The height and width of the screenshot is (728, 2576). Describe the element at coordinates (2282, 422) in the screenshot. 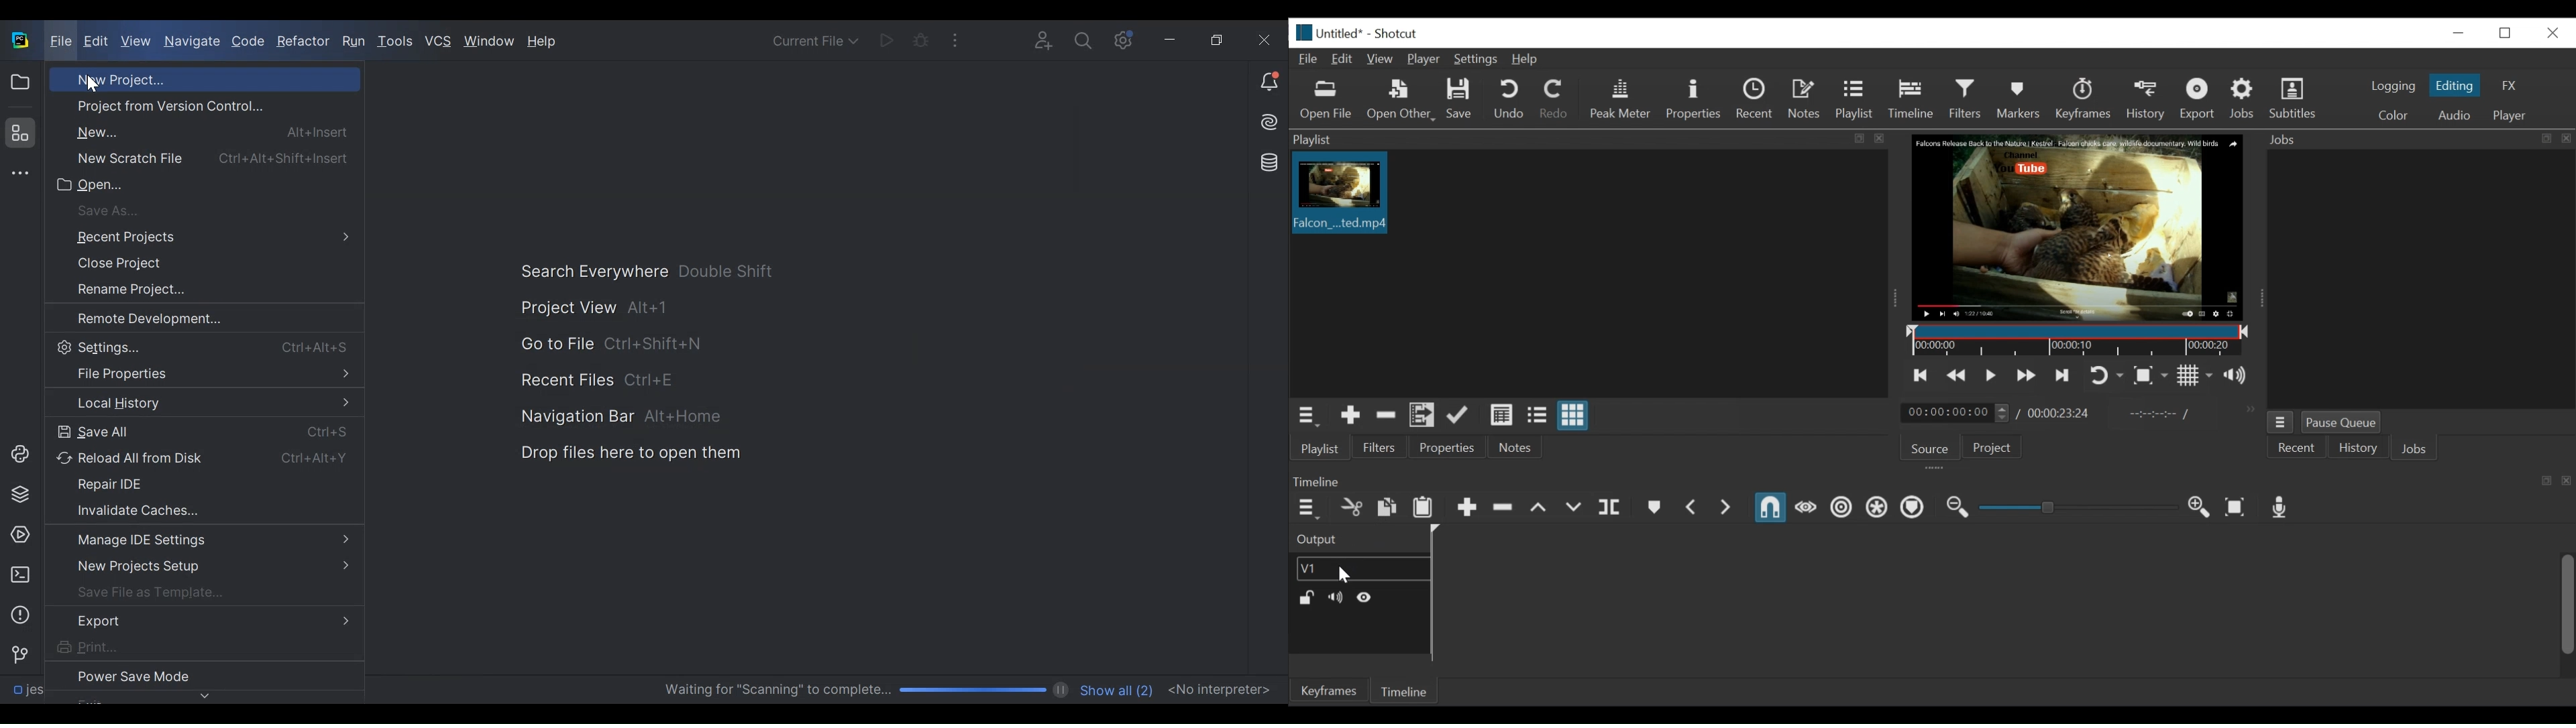

I see `Jobs menu` at that location.